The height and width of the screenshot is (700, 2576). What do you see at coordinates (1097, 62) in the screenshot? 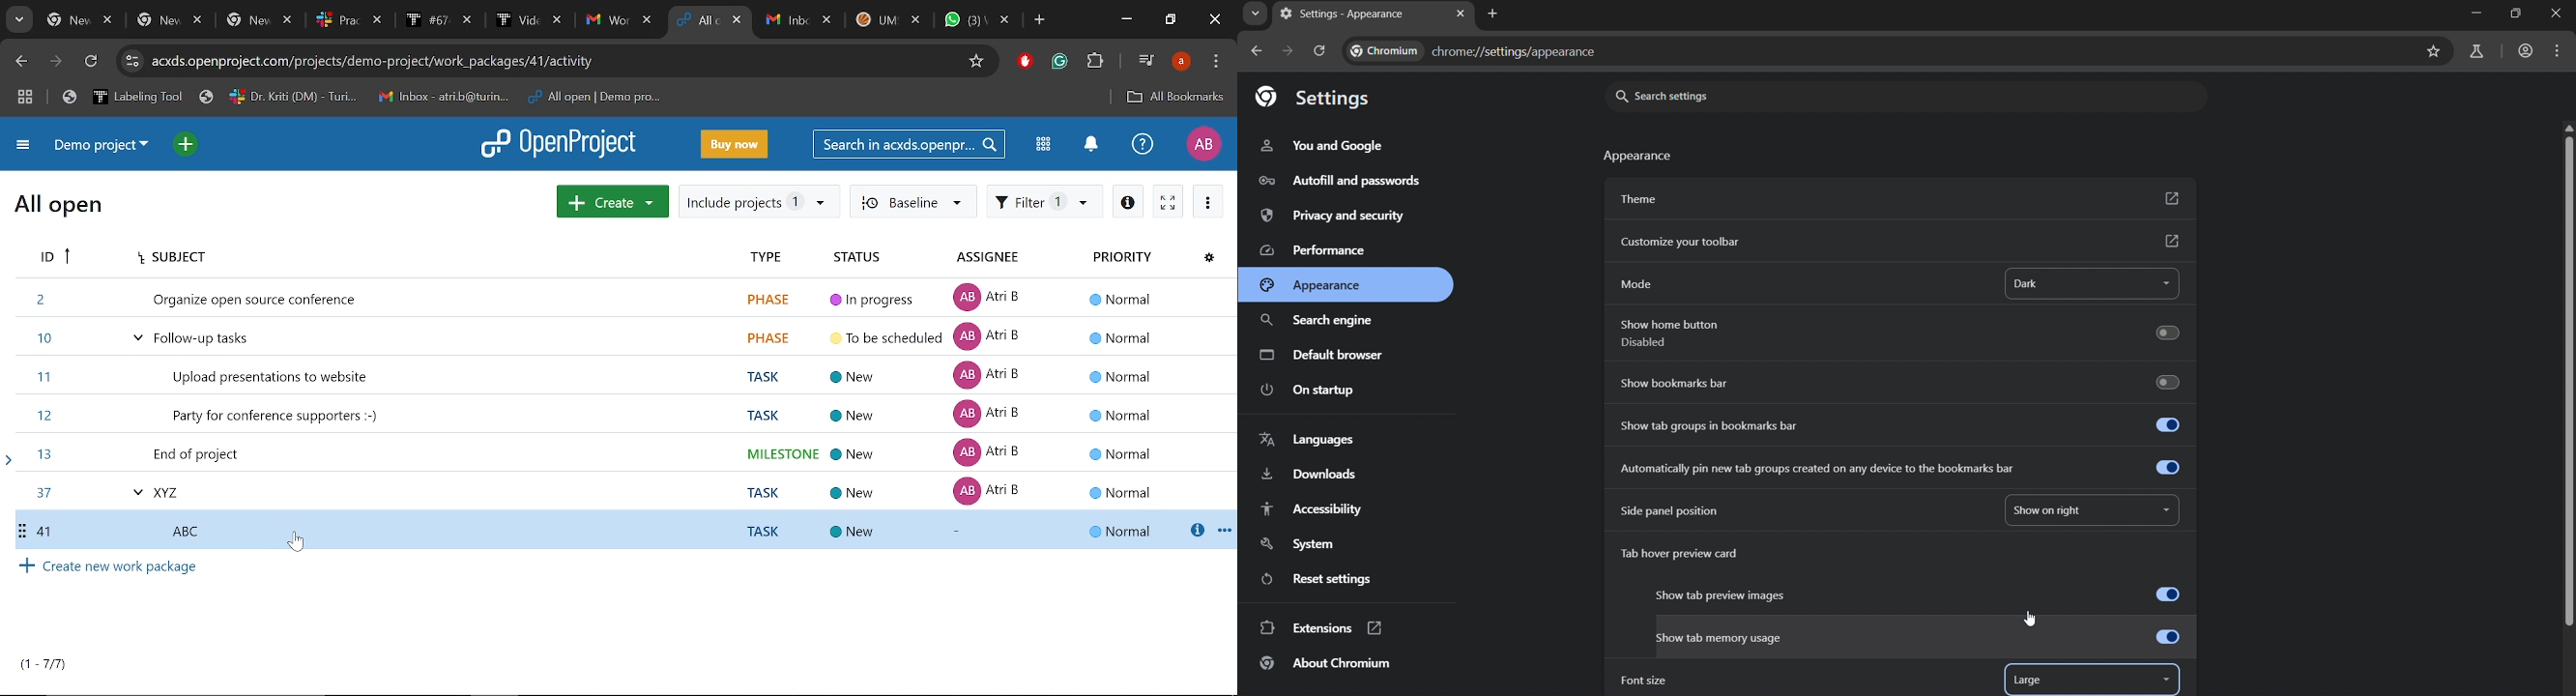
I see `Extensions` at bounding box center [1097, 62].